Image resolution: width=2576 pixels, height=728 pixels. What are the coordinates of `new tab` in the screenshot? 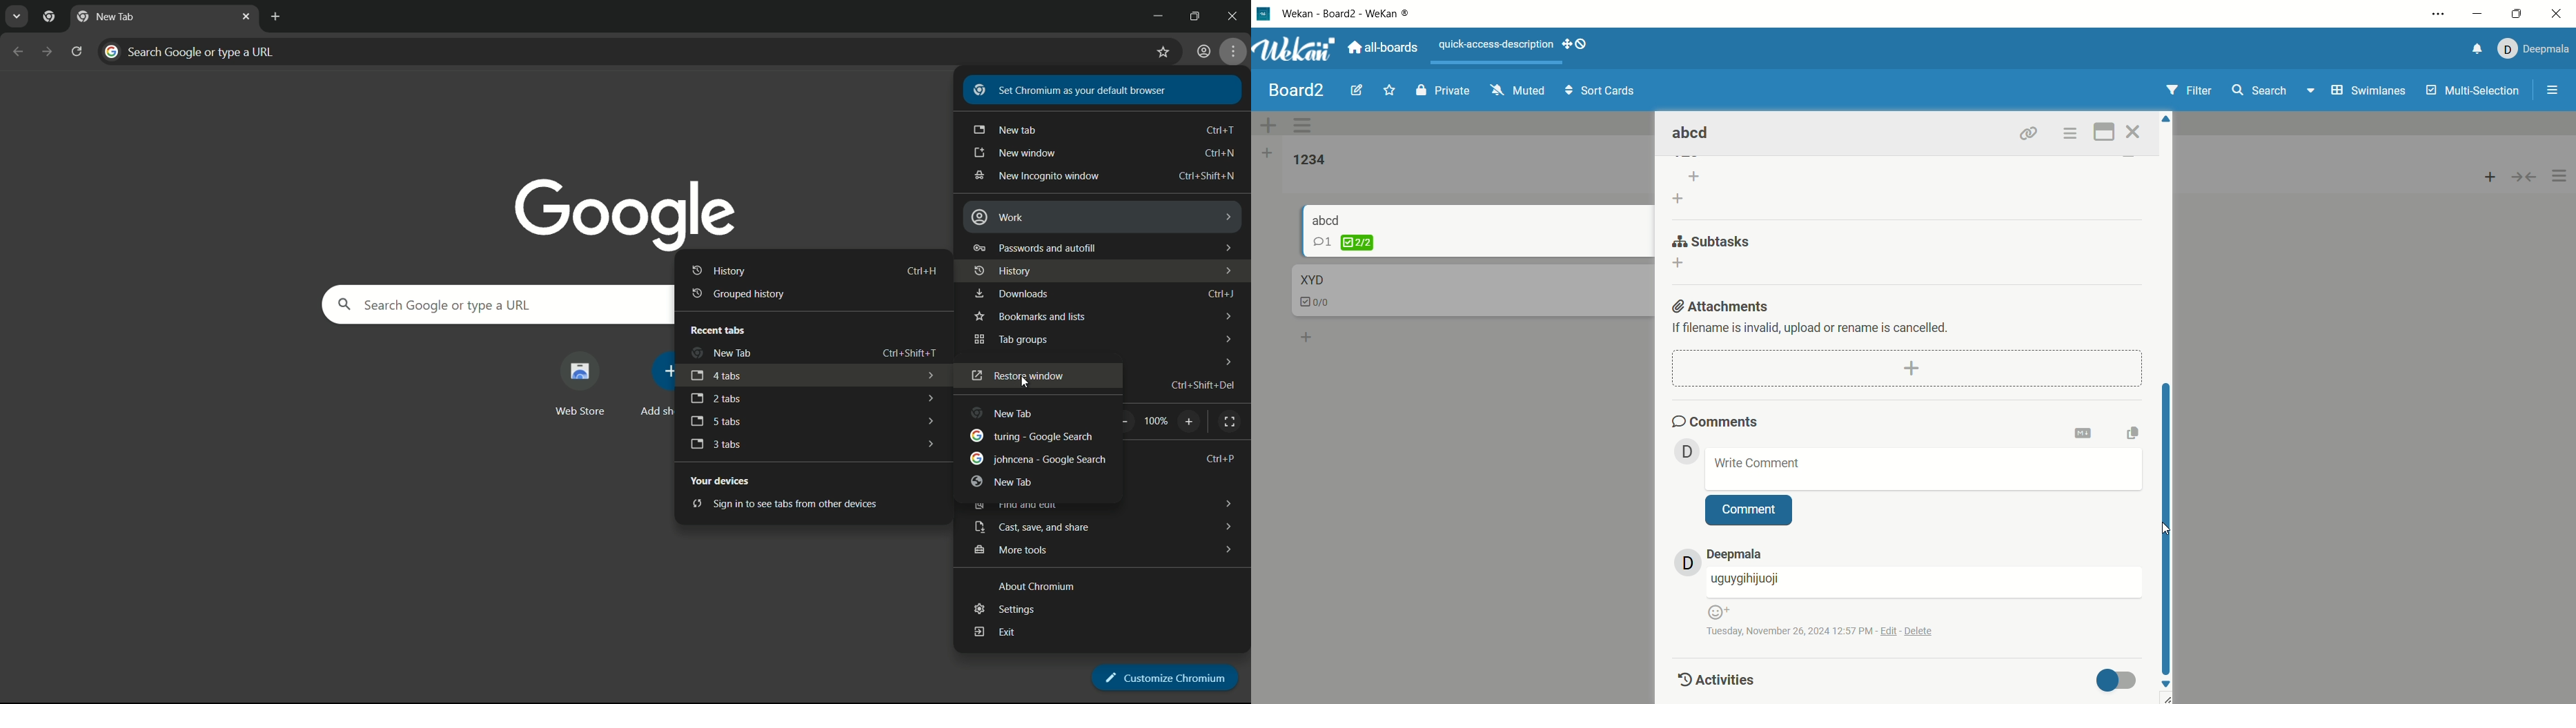 It's located at (720, 353).